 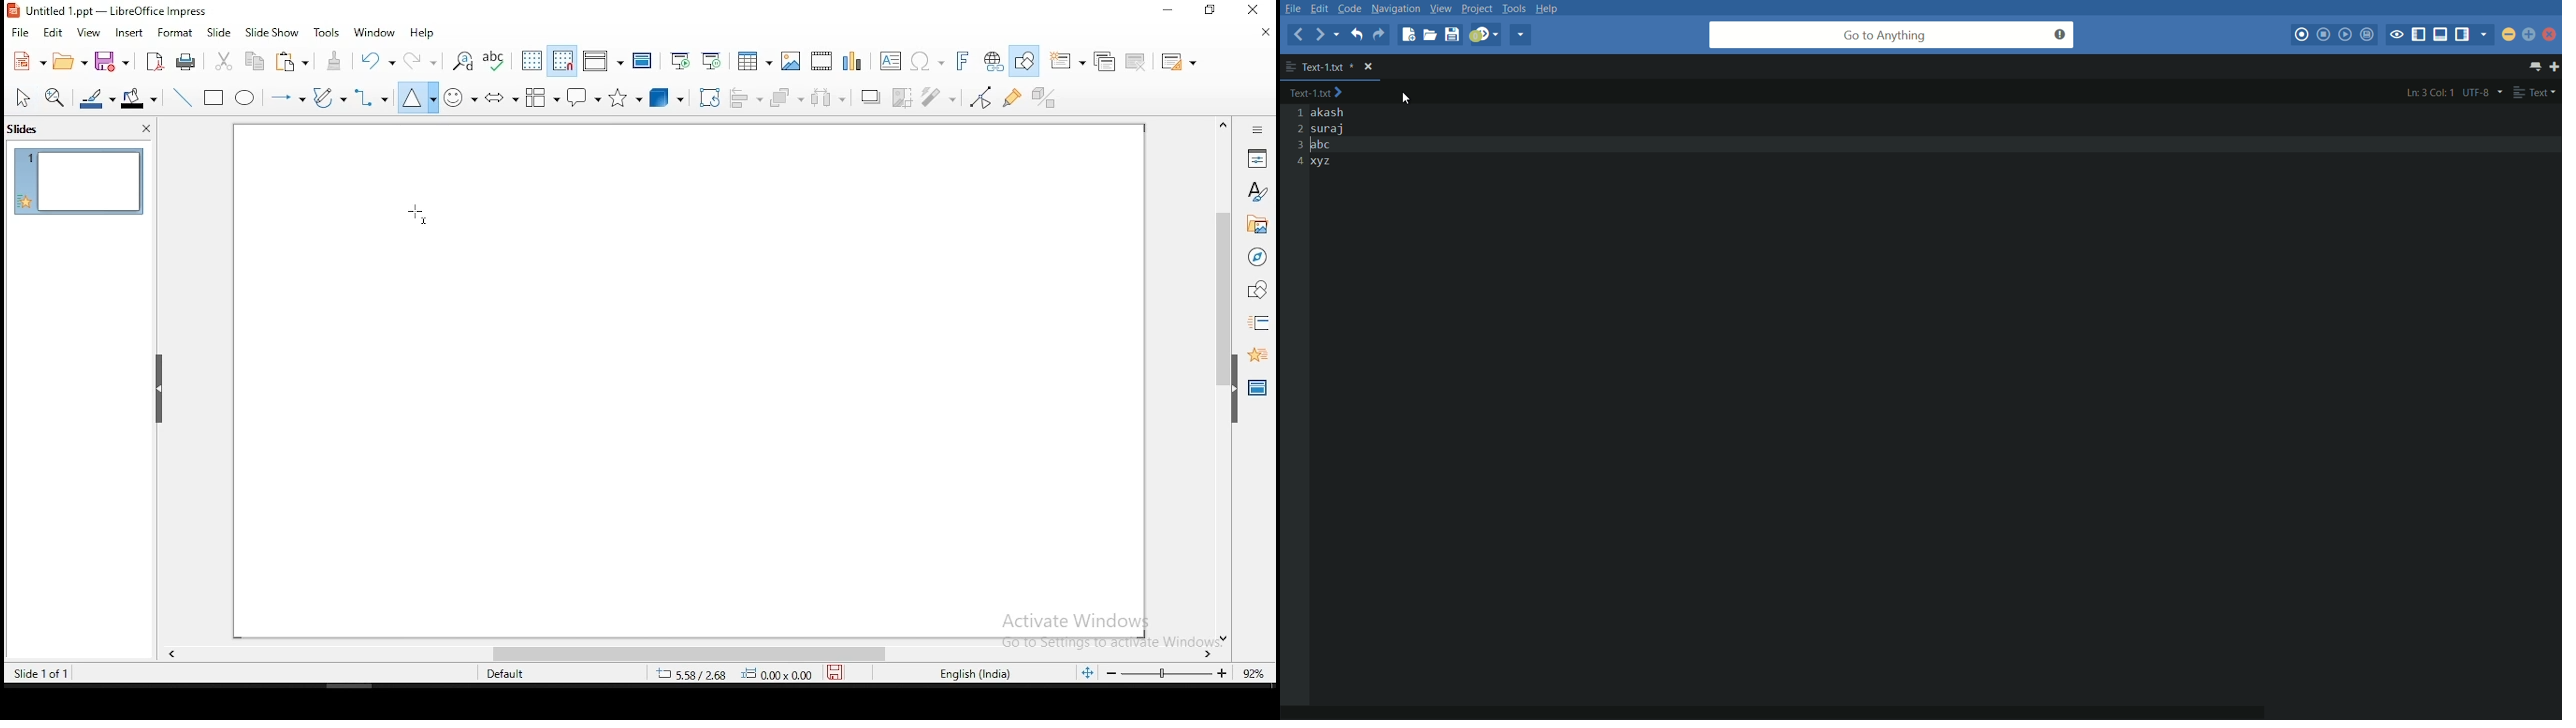 What do you see at coordinates (22, 97) in the screenshot?
I see `select tool` at bounding box center [22, 97].